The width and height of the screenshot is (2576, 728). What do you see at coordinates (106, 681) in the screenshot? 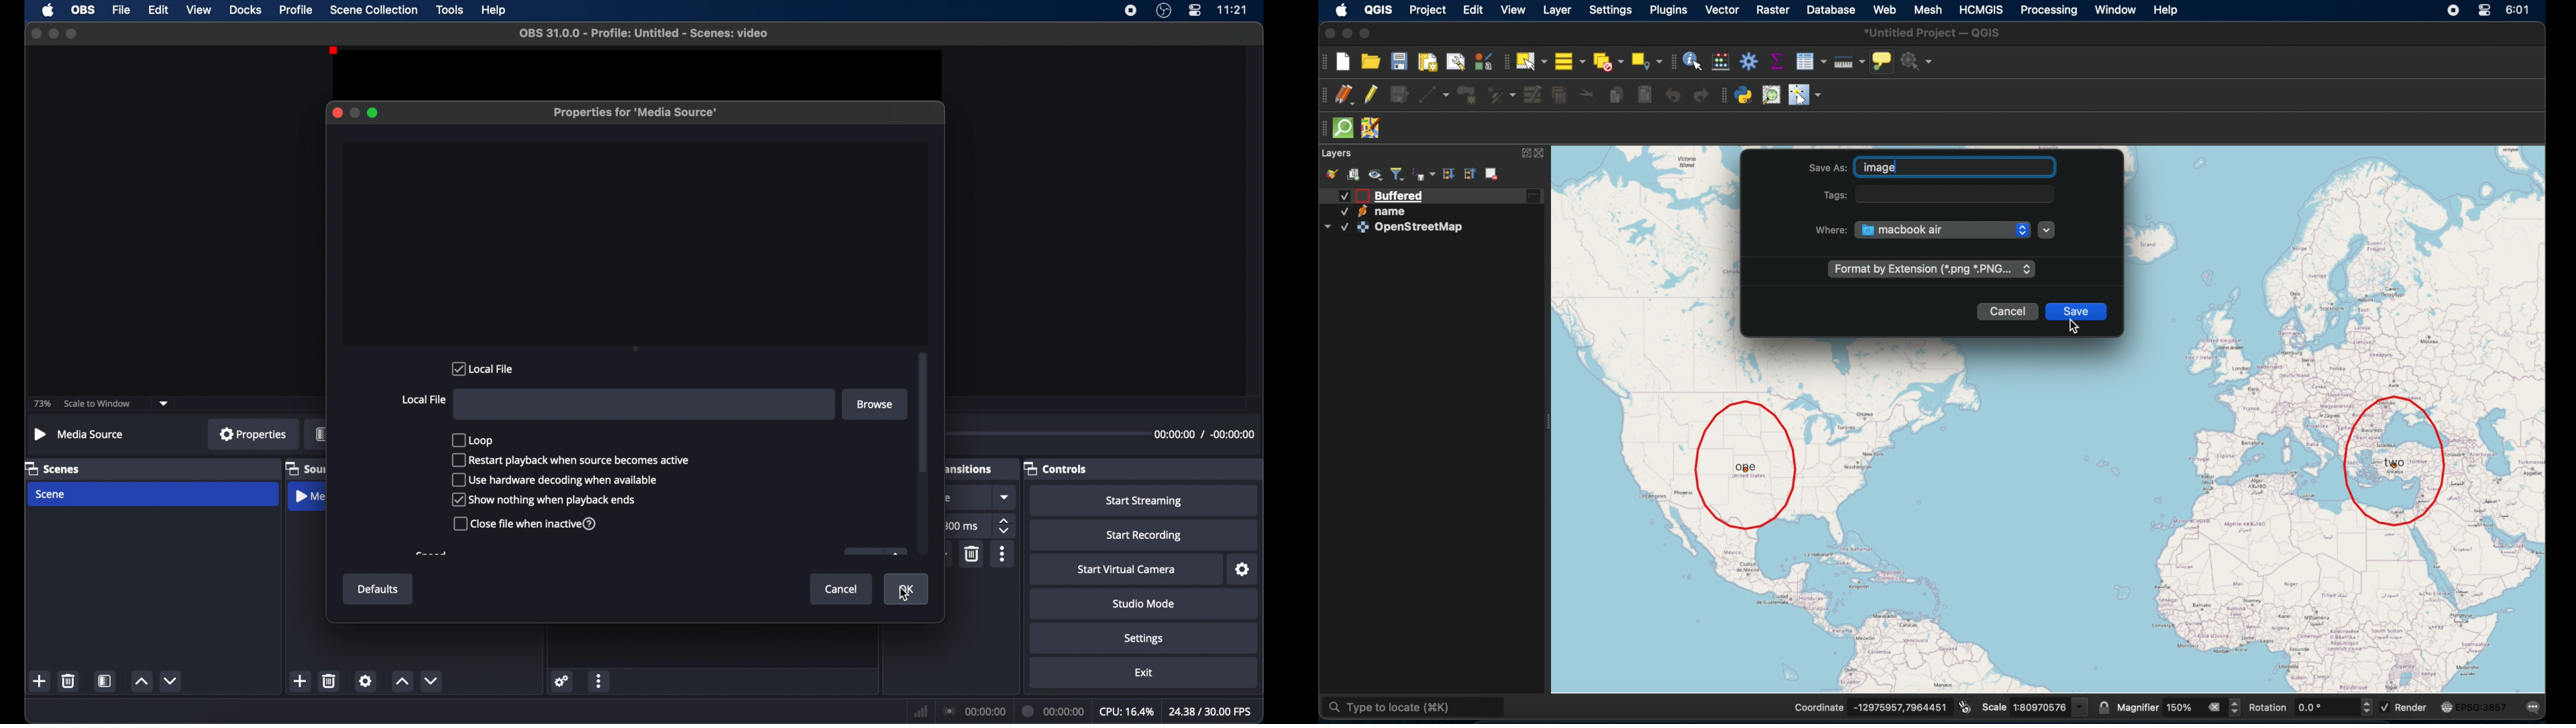
I see `scene filters` at bounding box center [106, 681].